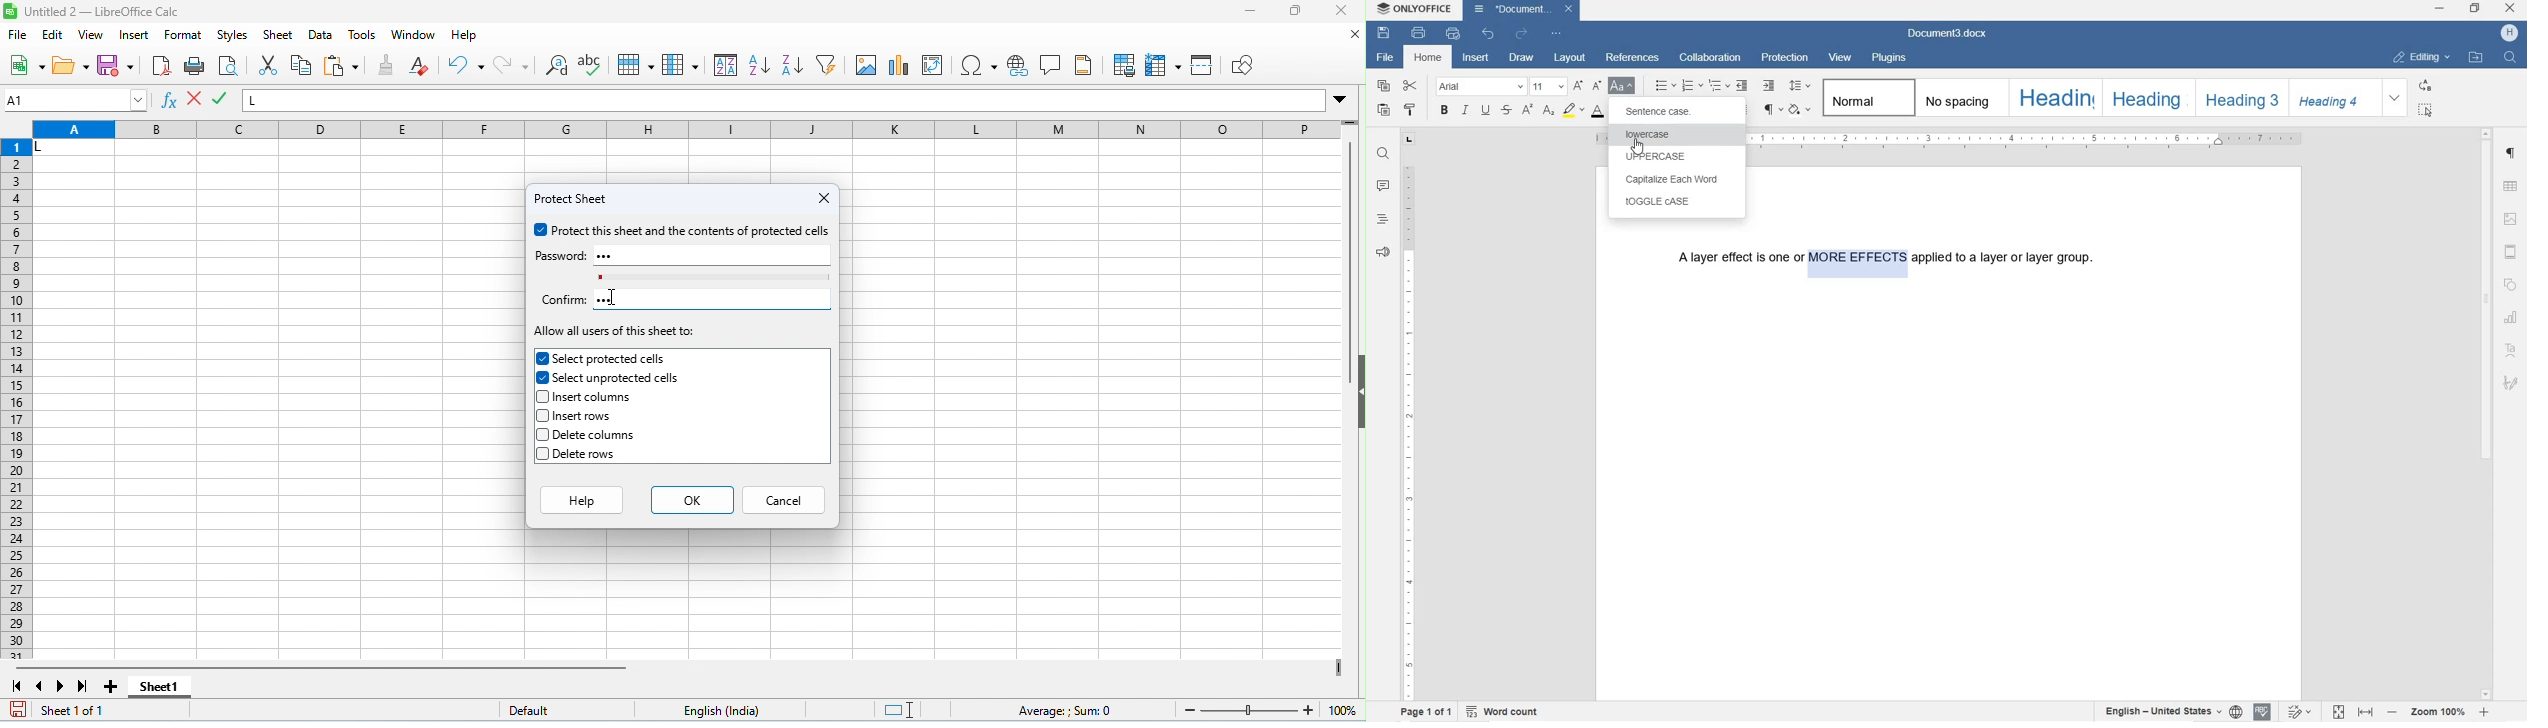 The height and width of the screenshot is (728, 2548). What do you see at coordinates (932, 65) in the screenshot?
I see `insert / add pivot table` at bounding box center [932, 65].